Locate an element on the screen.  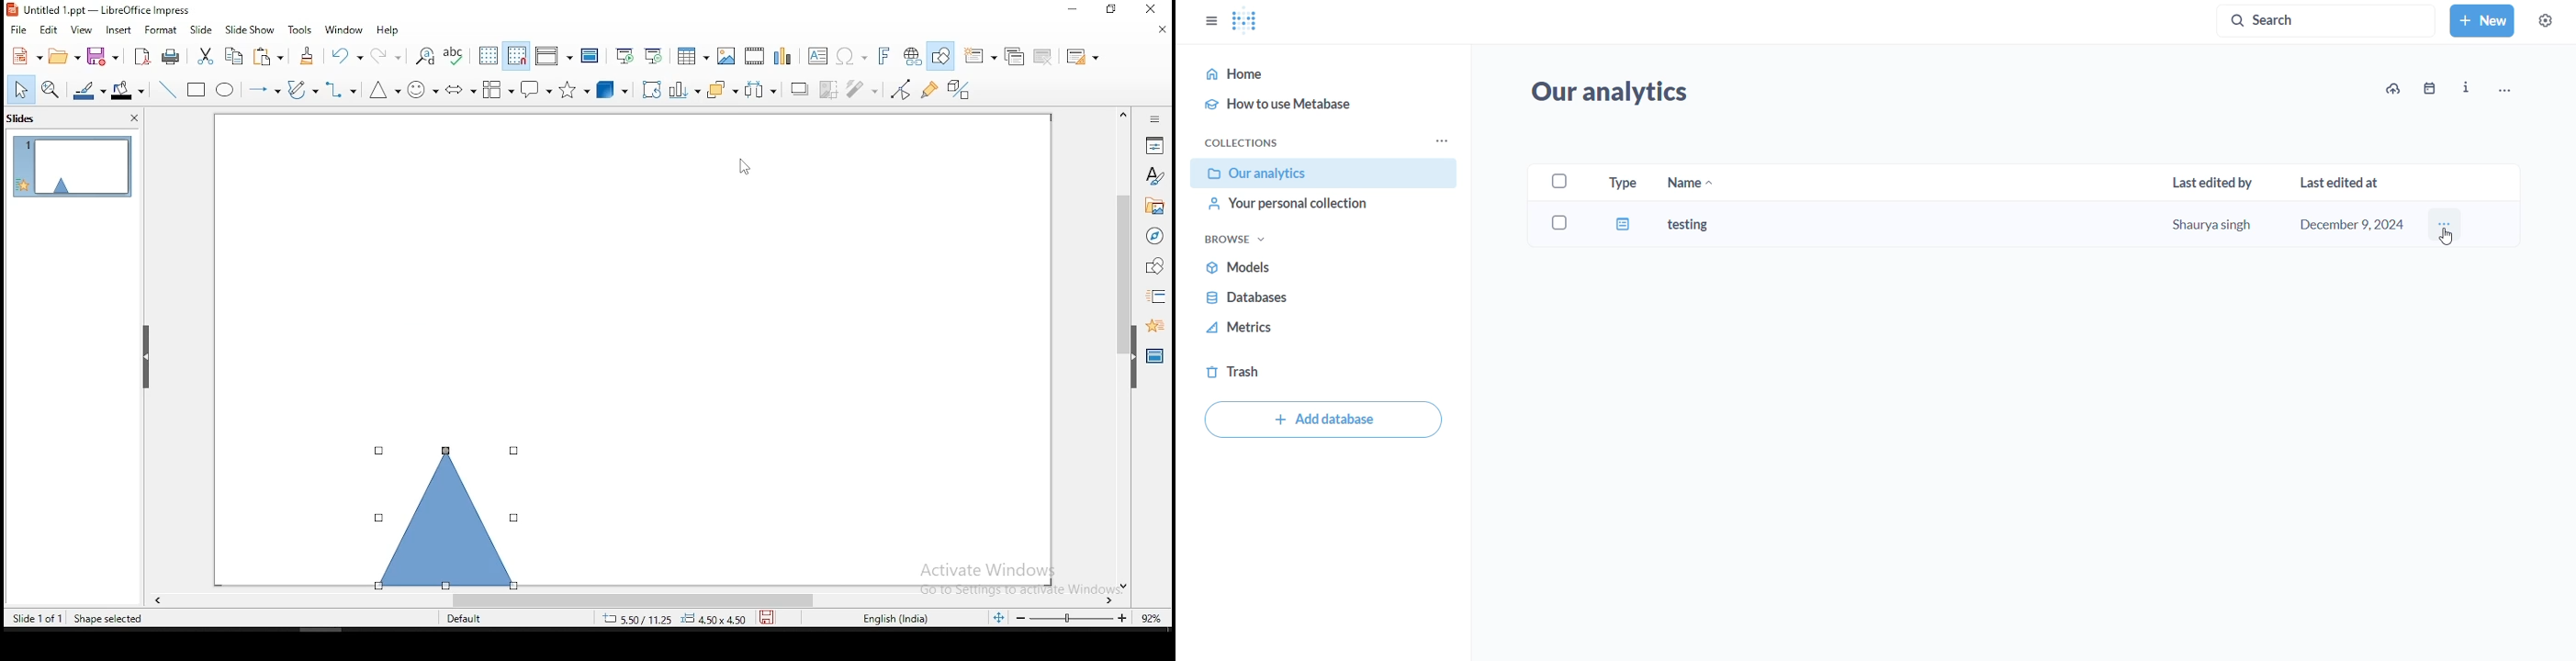
toggle point edit mode is located at coordinates (902, 89).